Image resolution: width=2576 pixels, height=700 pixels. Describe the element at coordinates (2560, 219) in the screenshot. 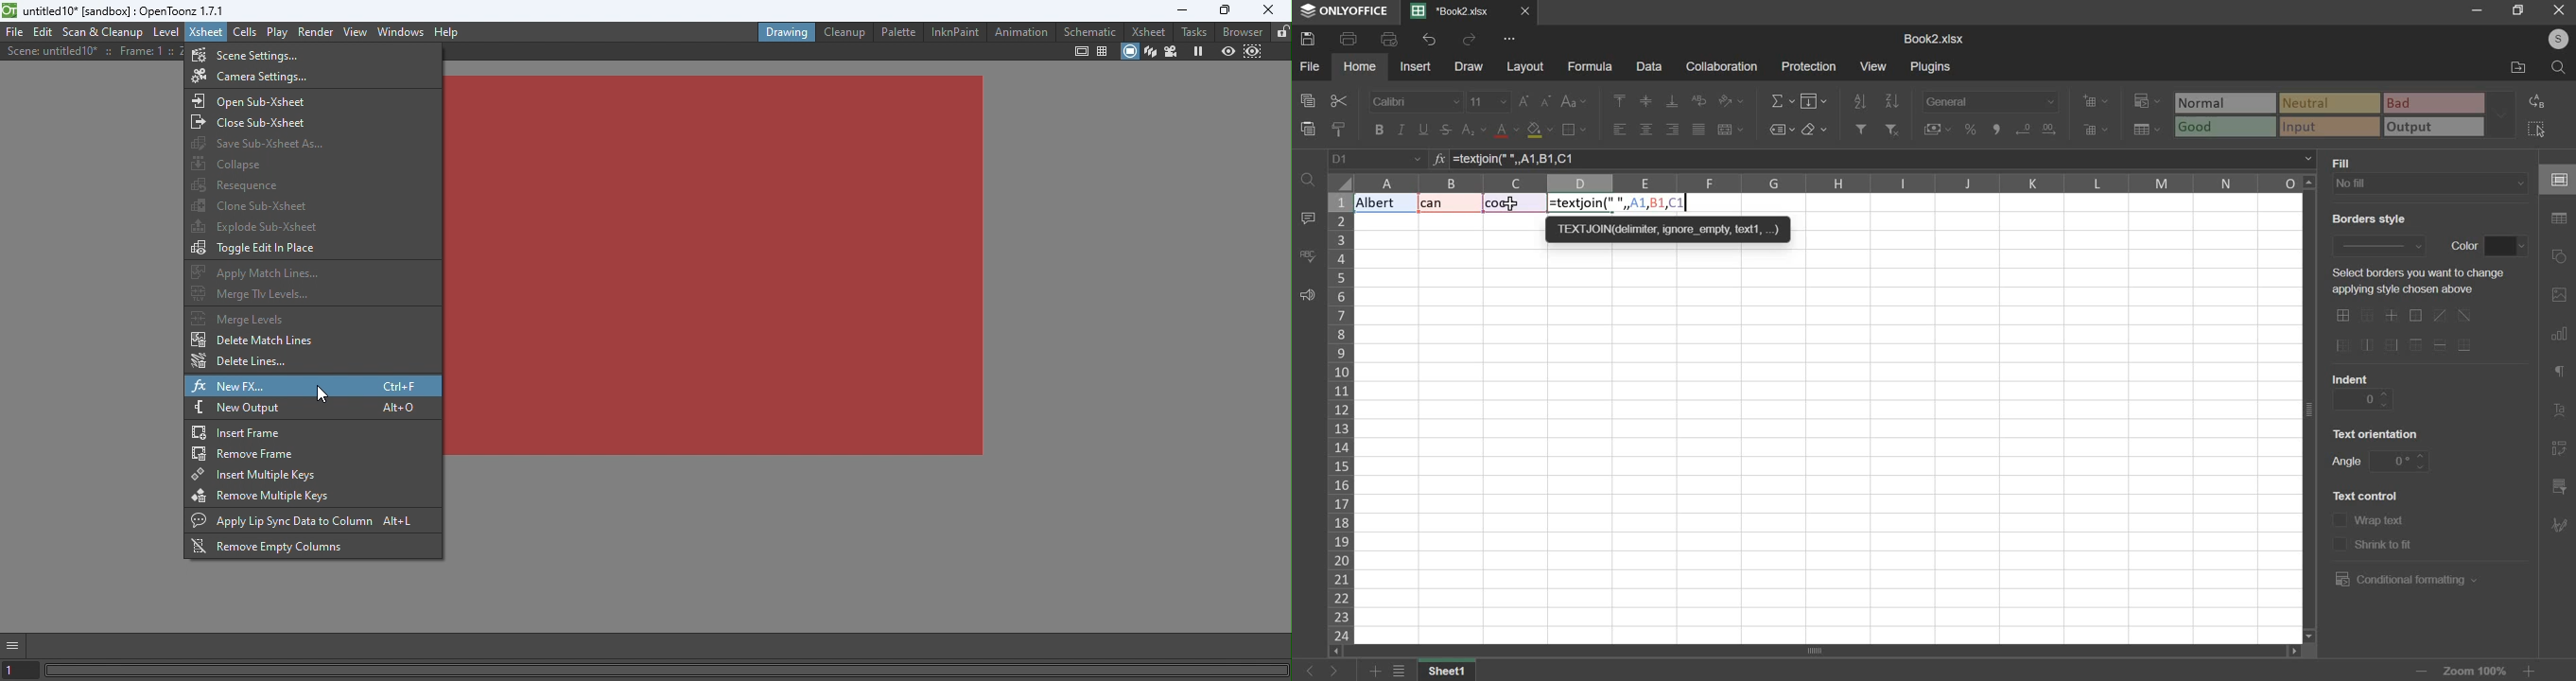

I see `table` at that location.